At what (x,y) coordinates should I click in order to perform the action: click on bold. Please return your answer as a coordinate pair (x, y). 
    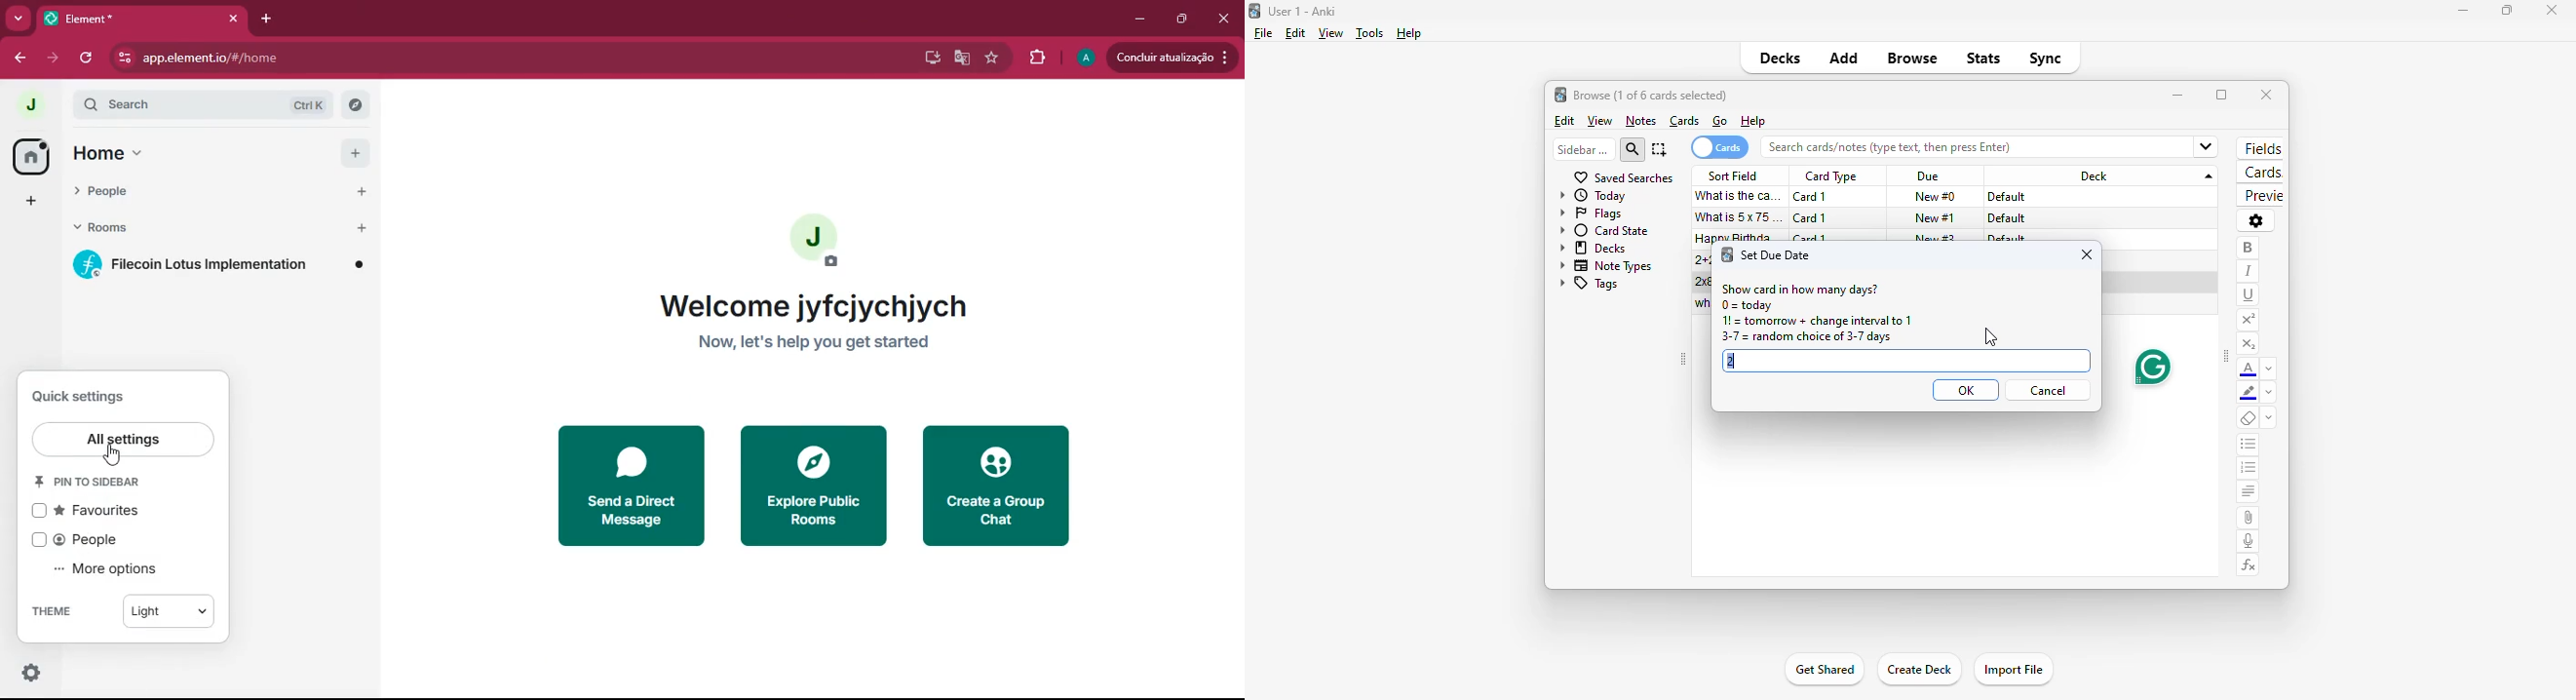
    Looking at the image, I should click on (2248, 248).